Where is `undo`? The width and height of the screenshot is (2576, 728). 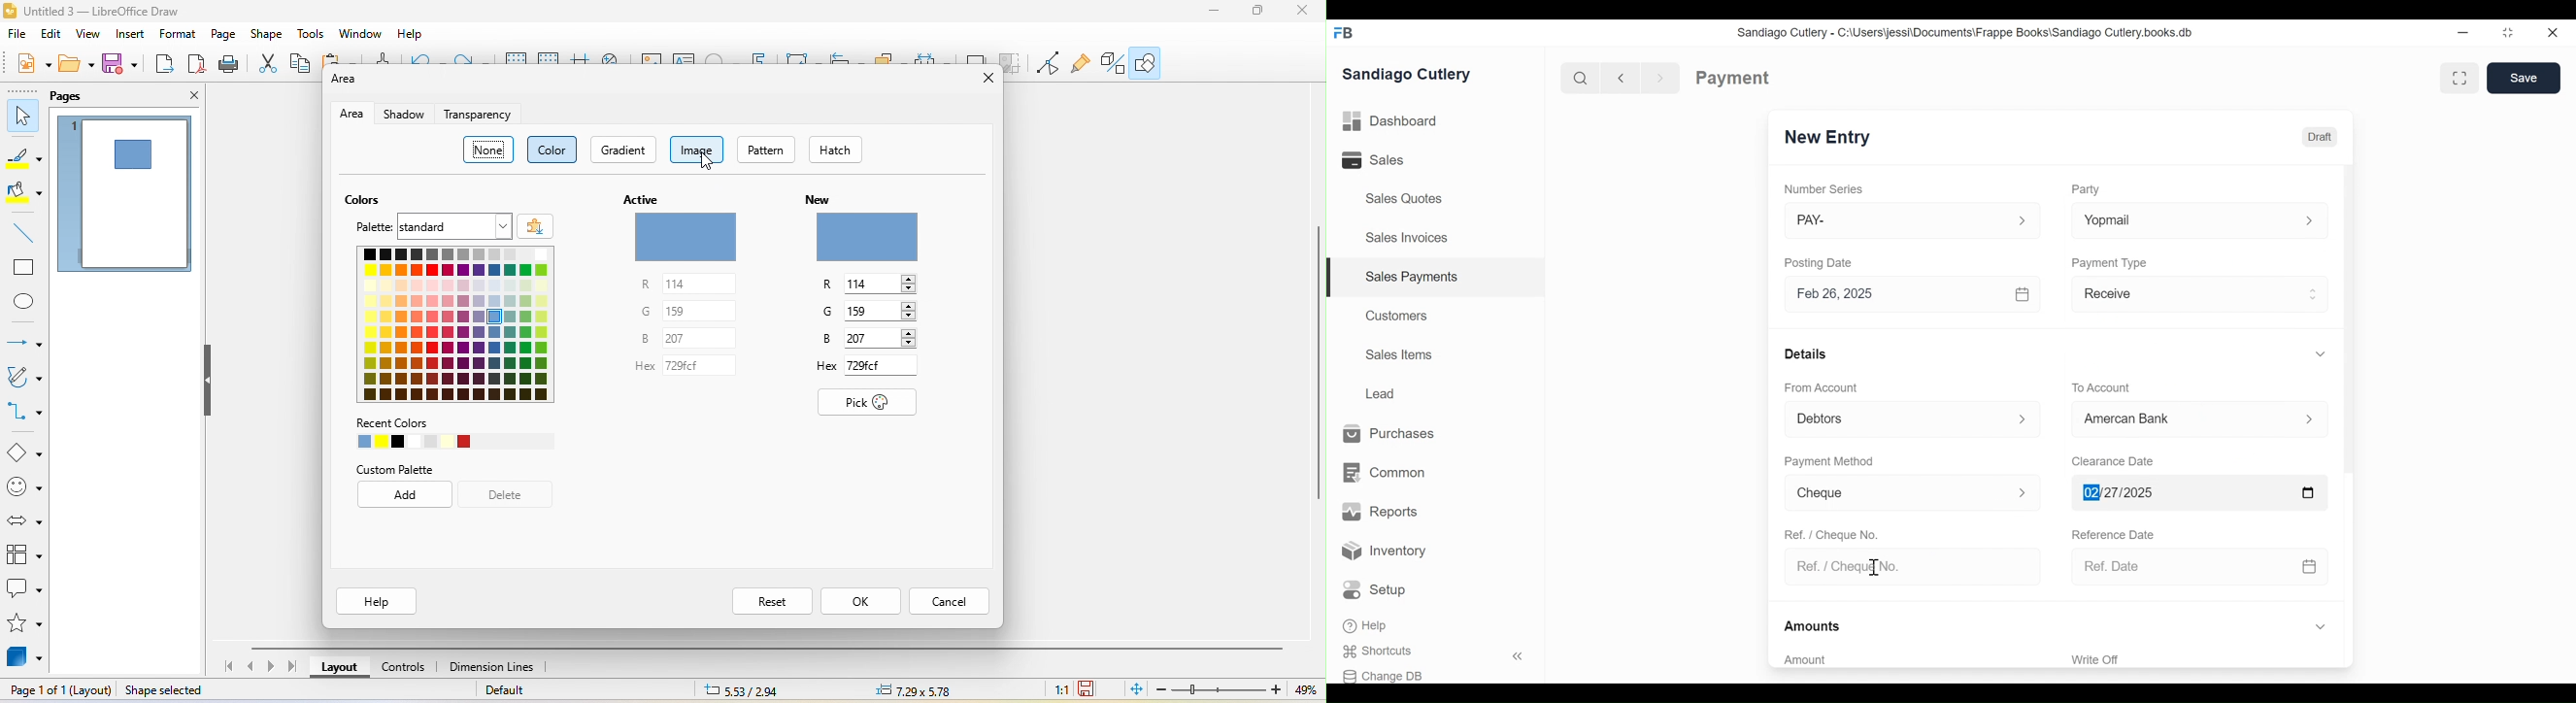 undo is located at coordinates (427, 58).